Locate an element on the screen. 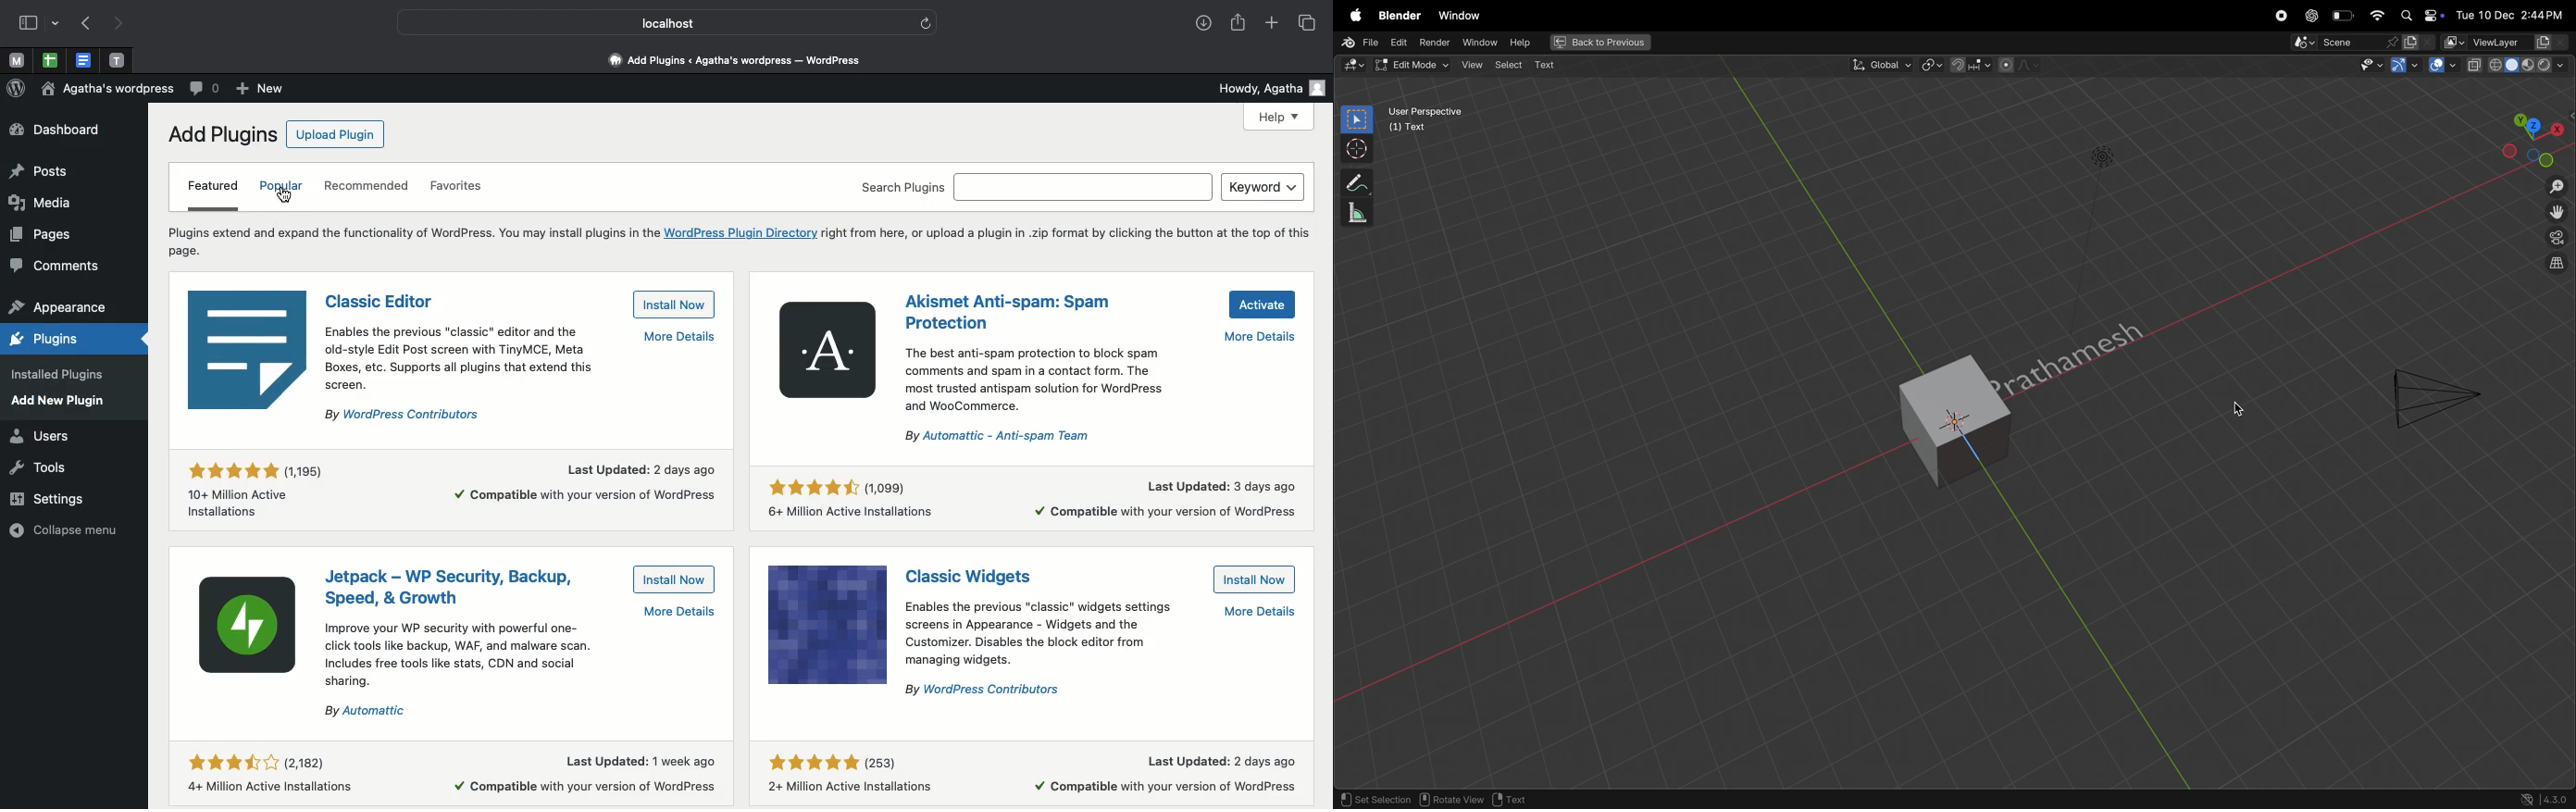  posts is located at coordinates (40, 172).